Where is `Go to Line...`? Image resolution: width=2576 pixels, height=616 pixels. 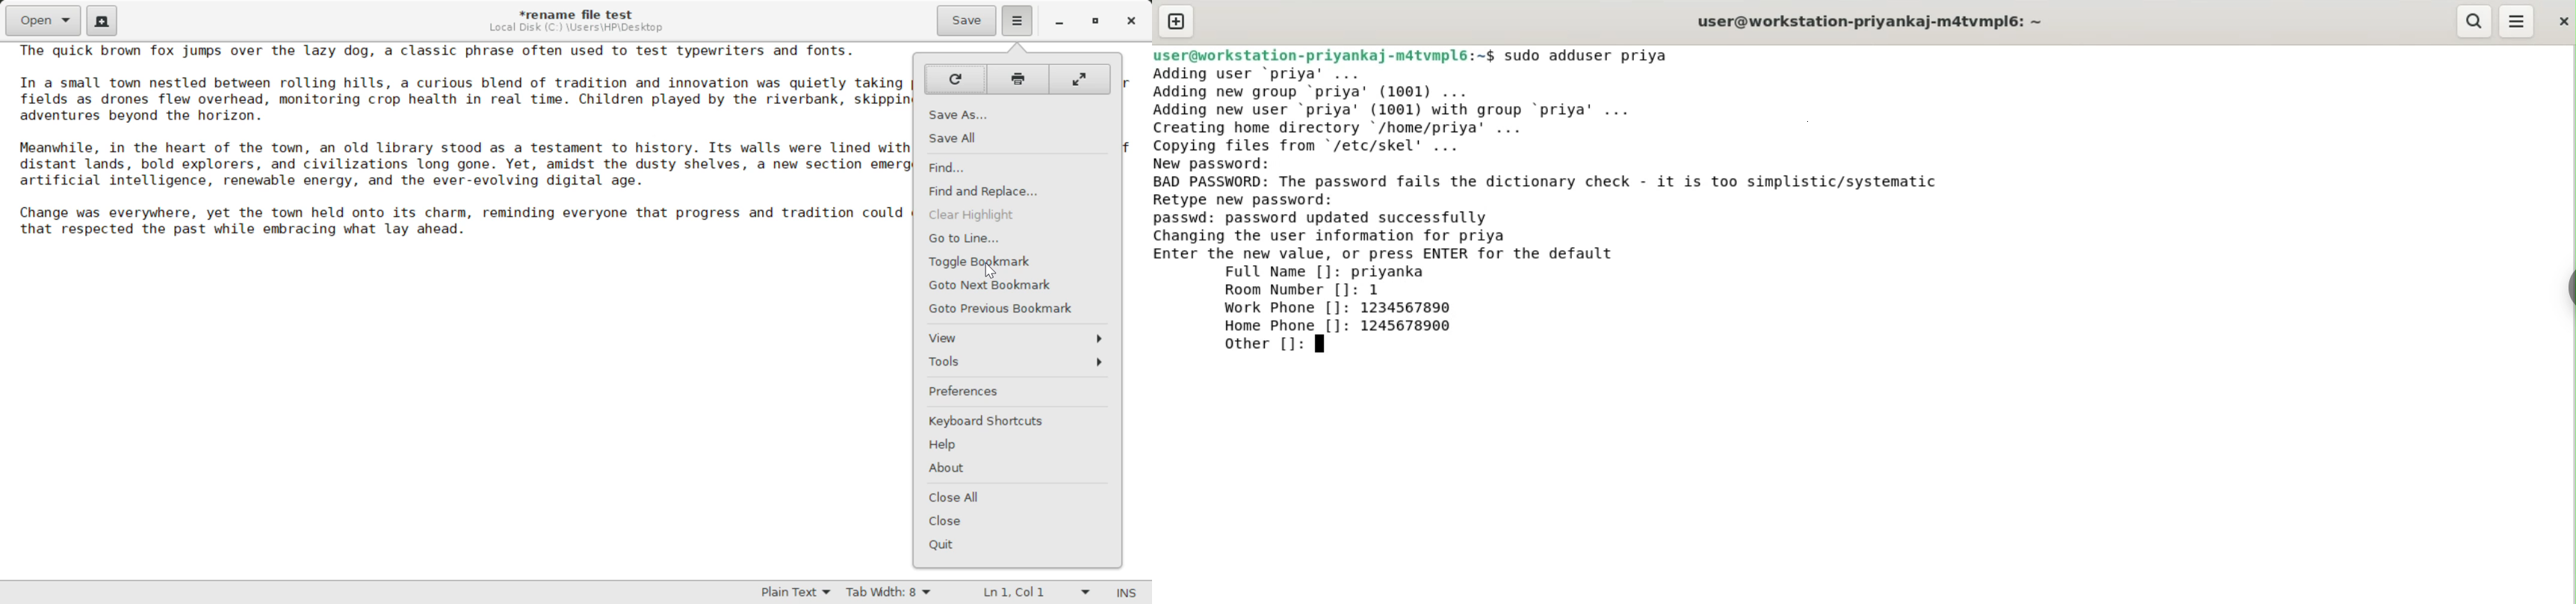 Go to Line... is located at coordinates (1012, 240).